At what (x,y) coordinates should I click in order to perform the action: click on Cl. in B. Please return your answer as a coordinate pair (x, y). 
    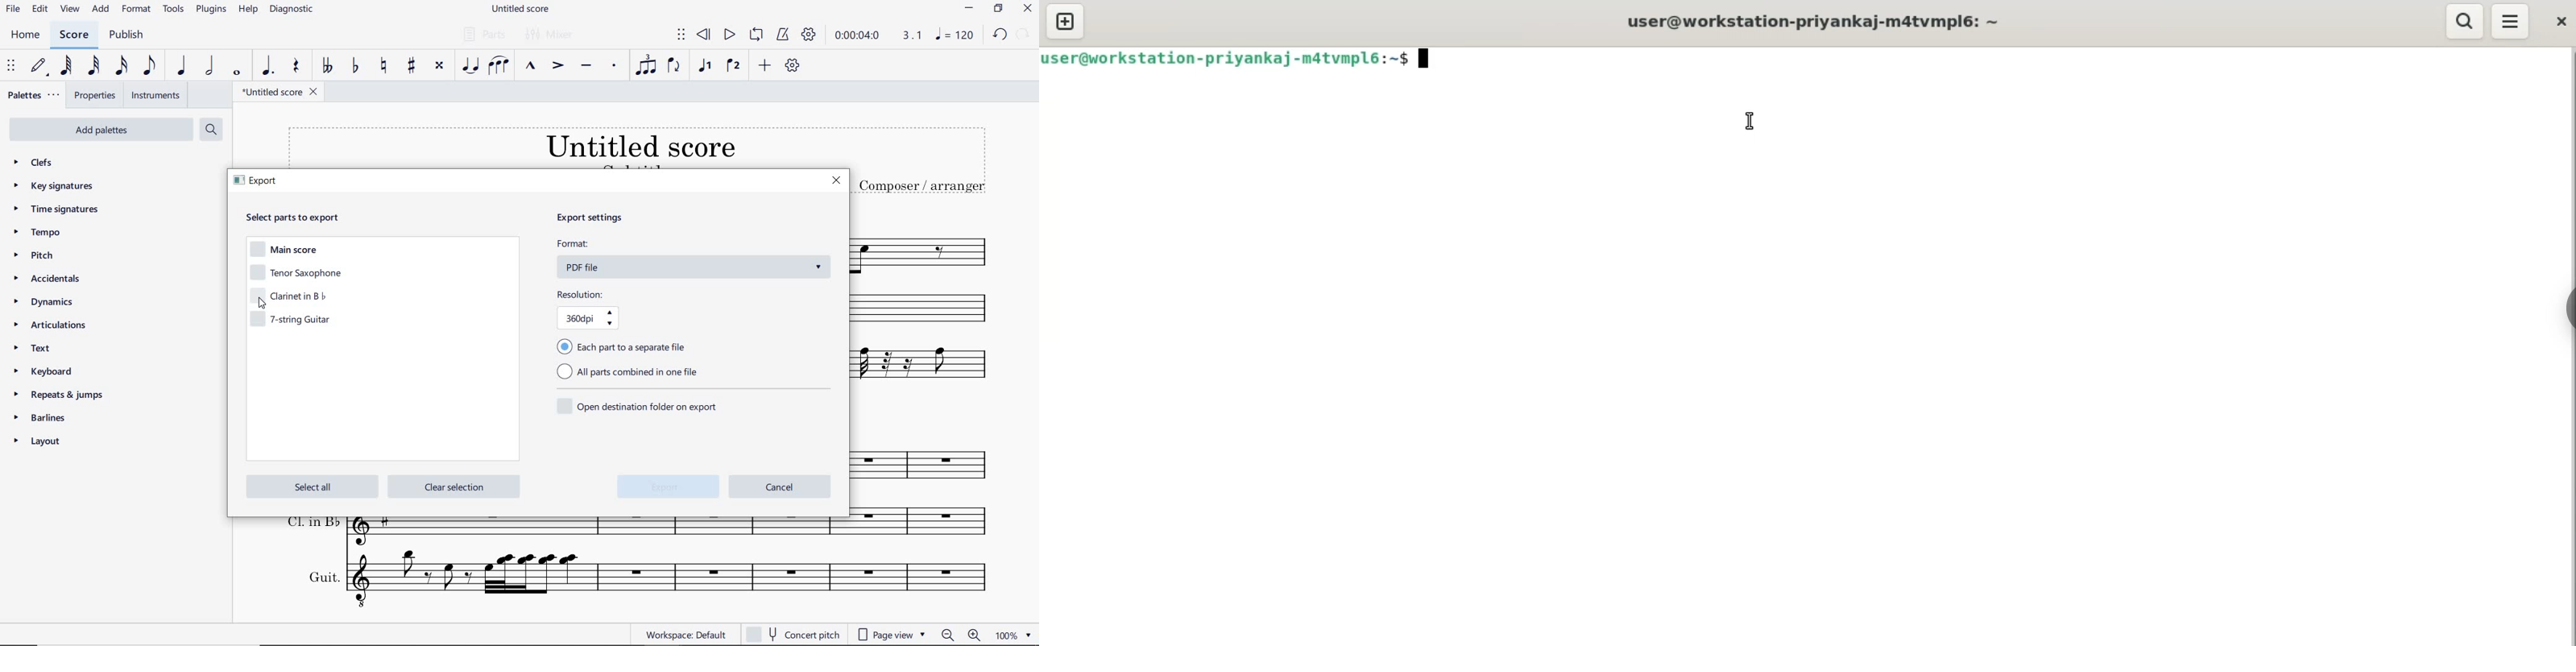
    Looking at the image, I should click on (563, 532).